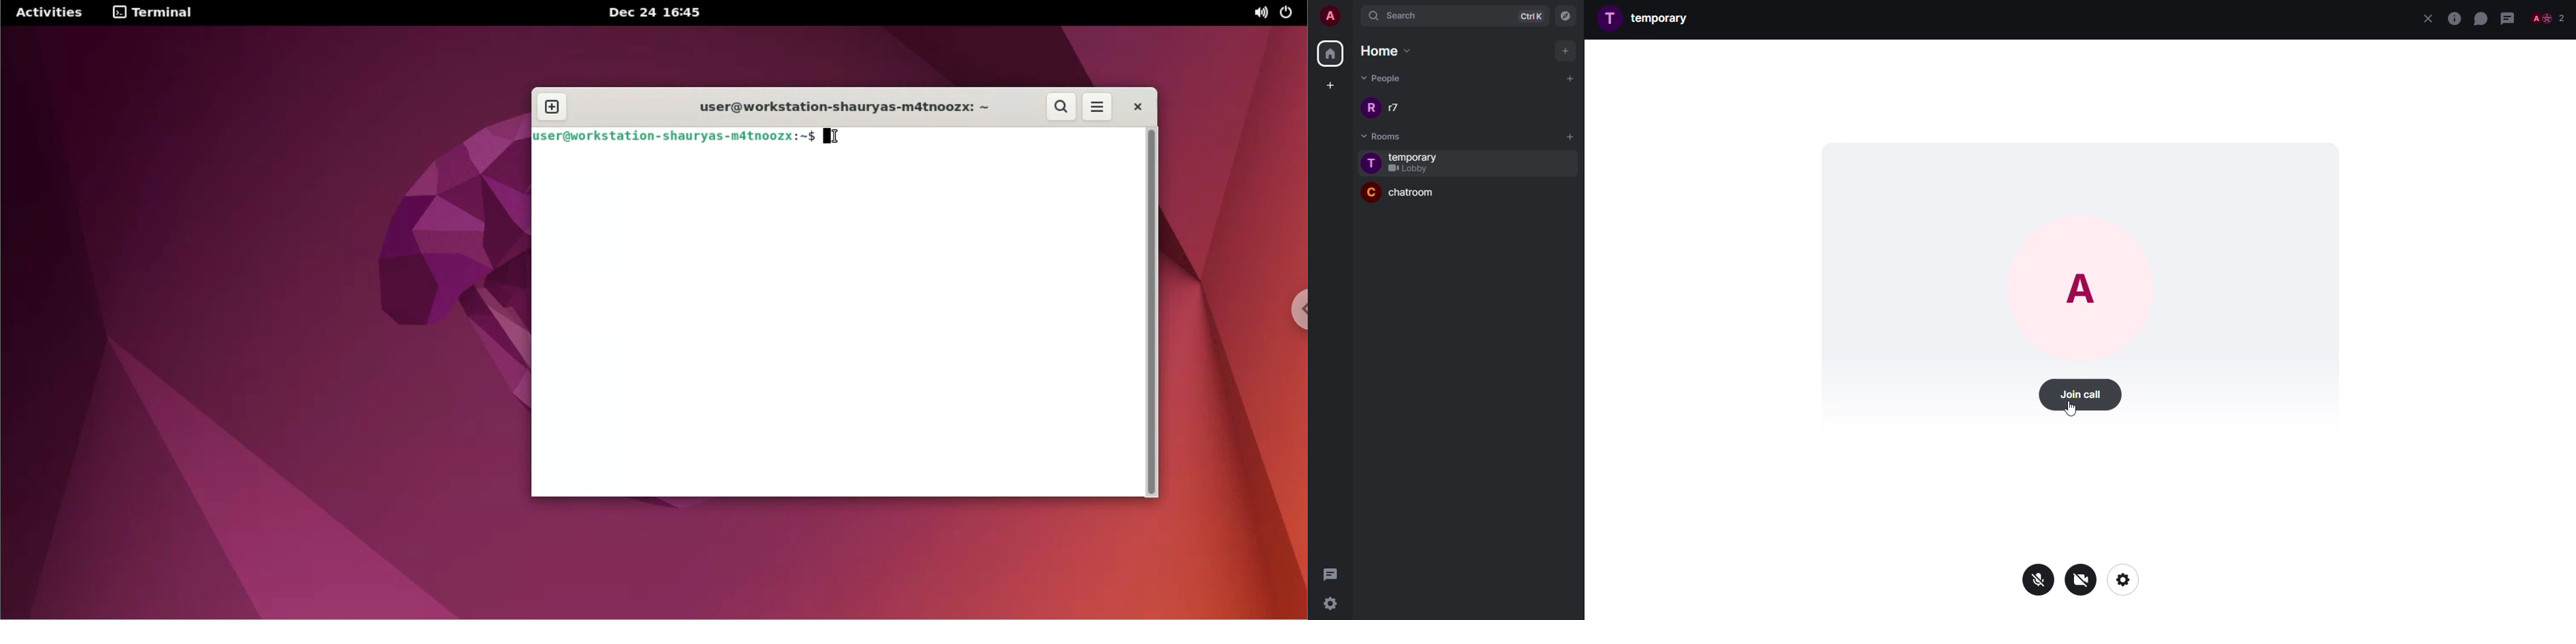 The width and height of the screenshot is (2576, 644). What do you see at coordinates (2124, 580) in the screenshot?
I see `settings` at bounding box center [2124, 580].